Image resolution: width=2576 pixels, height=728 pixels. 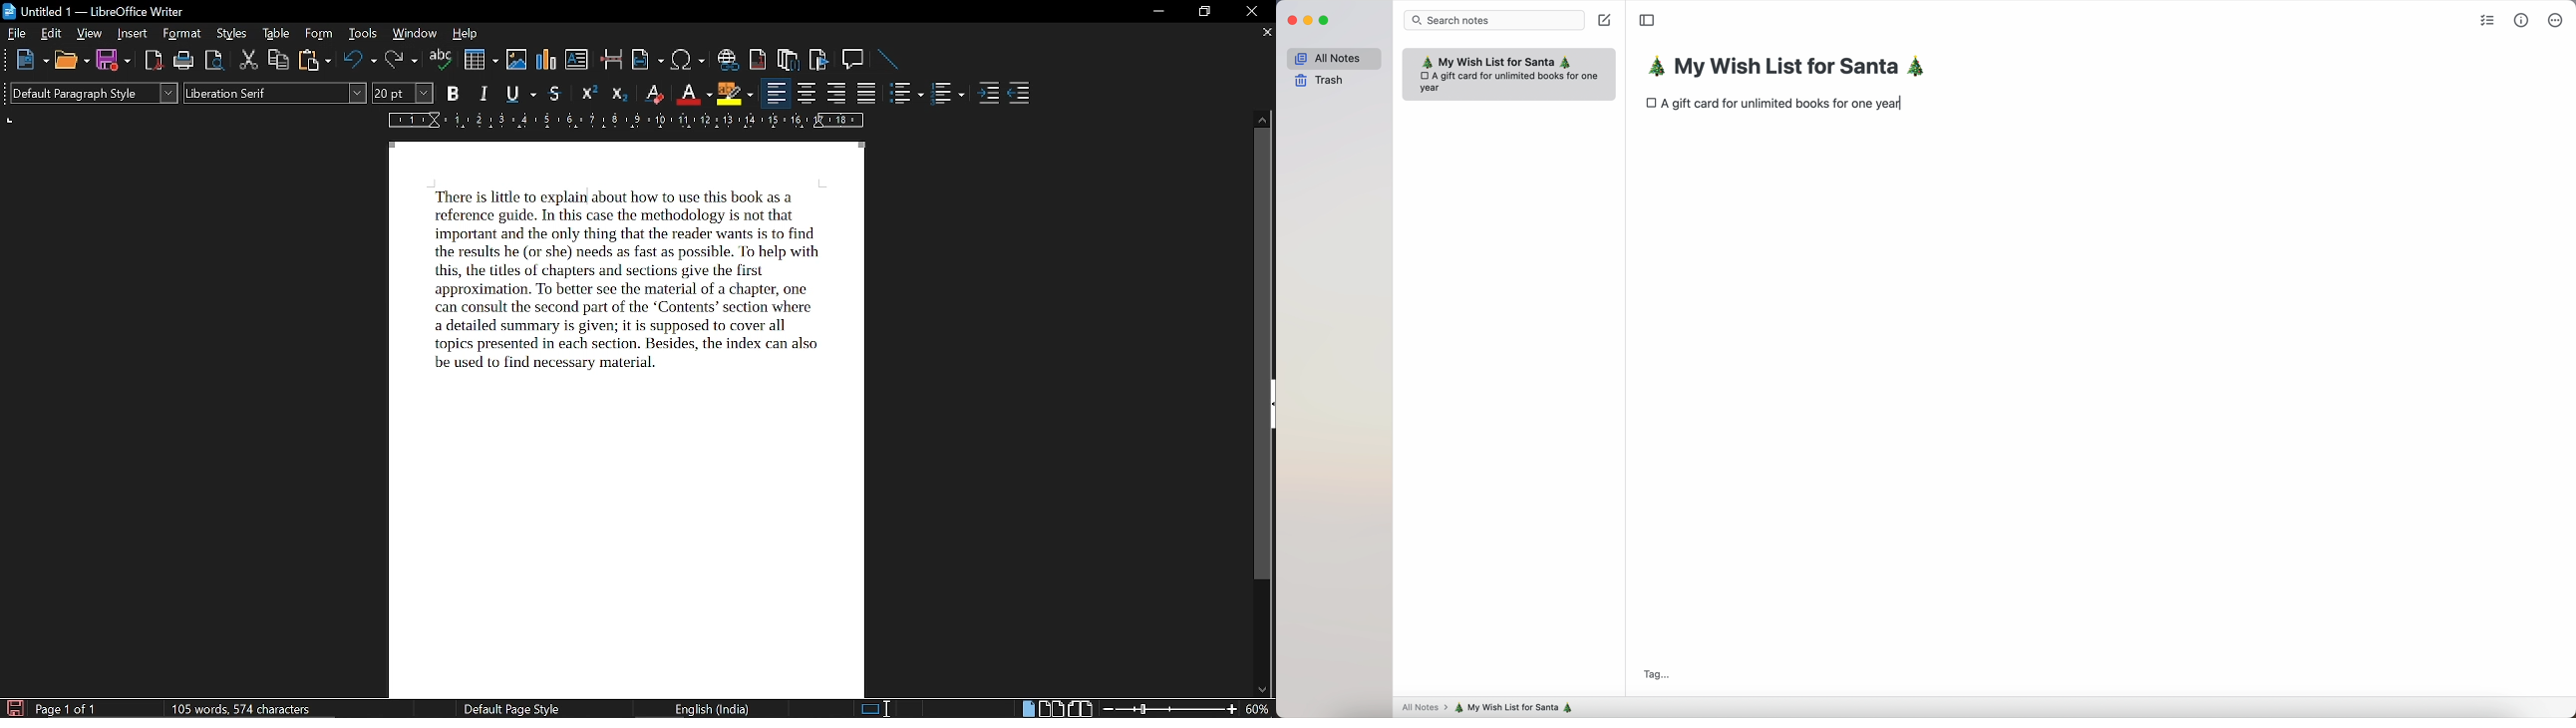 I want to click on metrics, so click(x=2523, y=19).